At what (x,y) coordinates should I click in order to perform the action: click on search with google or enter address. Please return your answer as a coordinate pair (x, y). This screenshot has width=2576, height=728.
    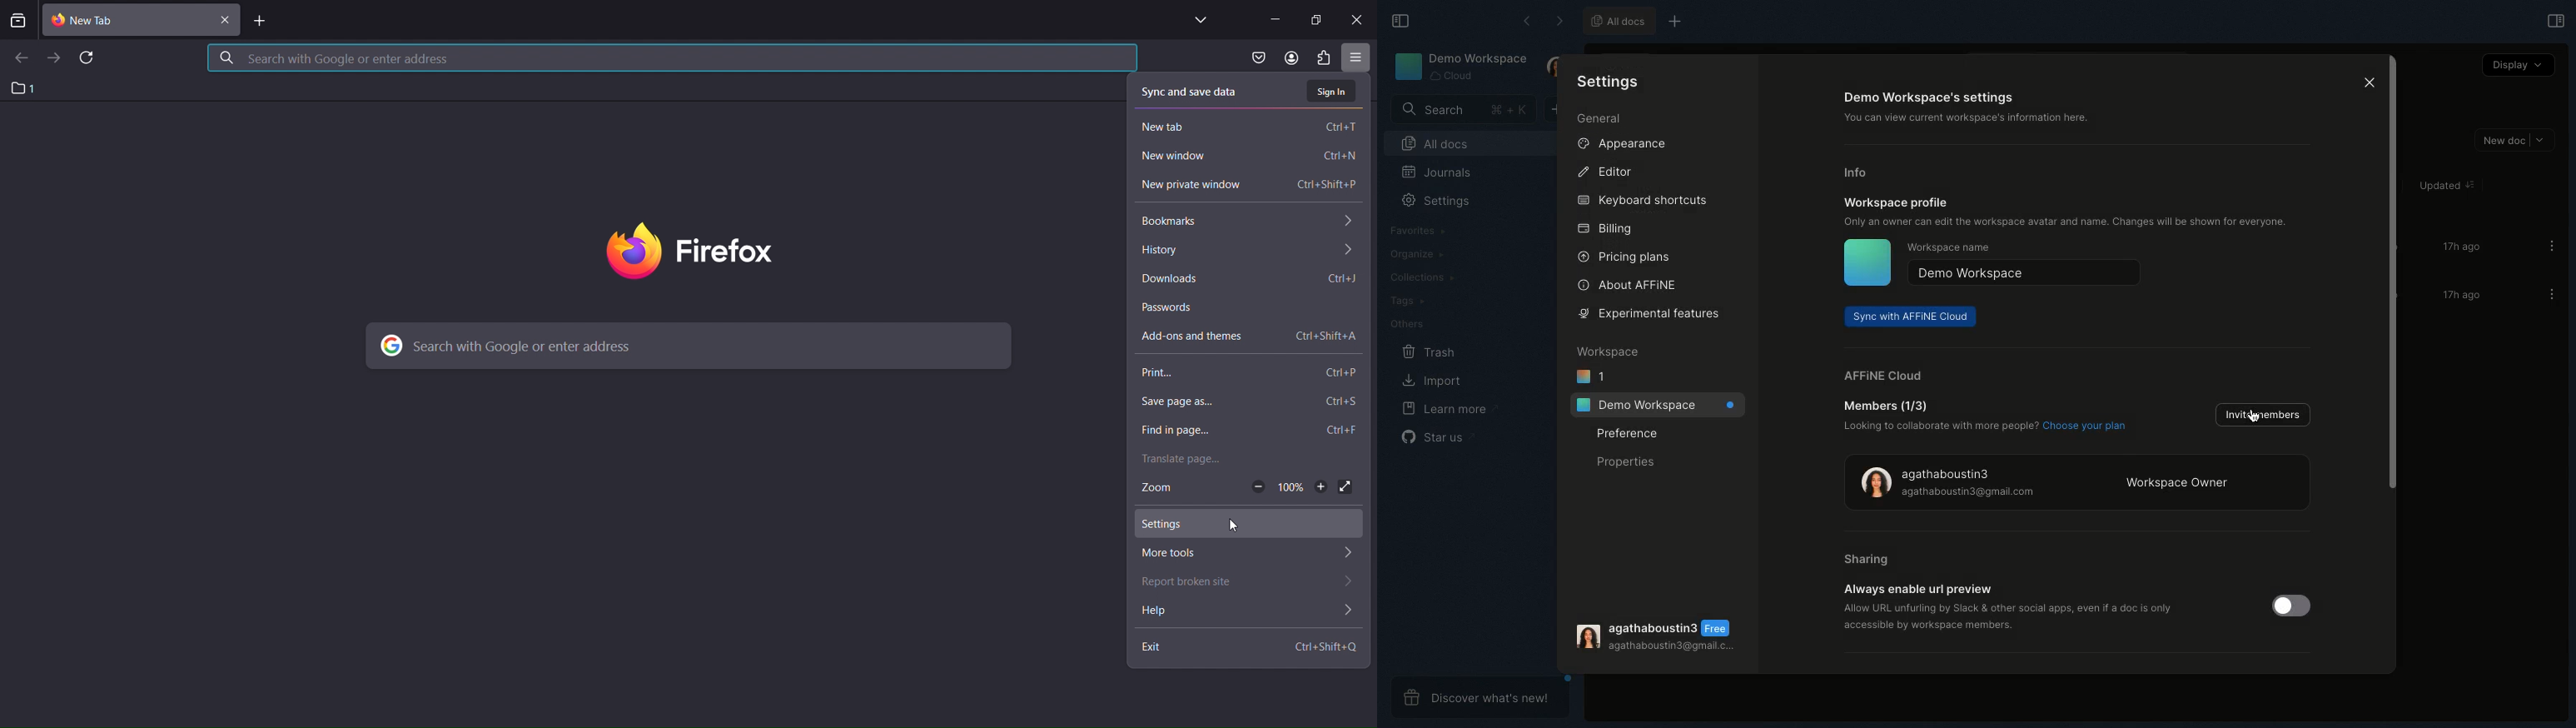
    Looking at the image, I should click on (690, 347).